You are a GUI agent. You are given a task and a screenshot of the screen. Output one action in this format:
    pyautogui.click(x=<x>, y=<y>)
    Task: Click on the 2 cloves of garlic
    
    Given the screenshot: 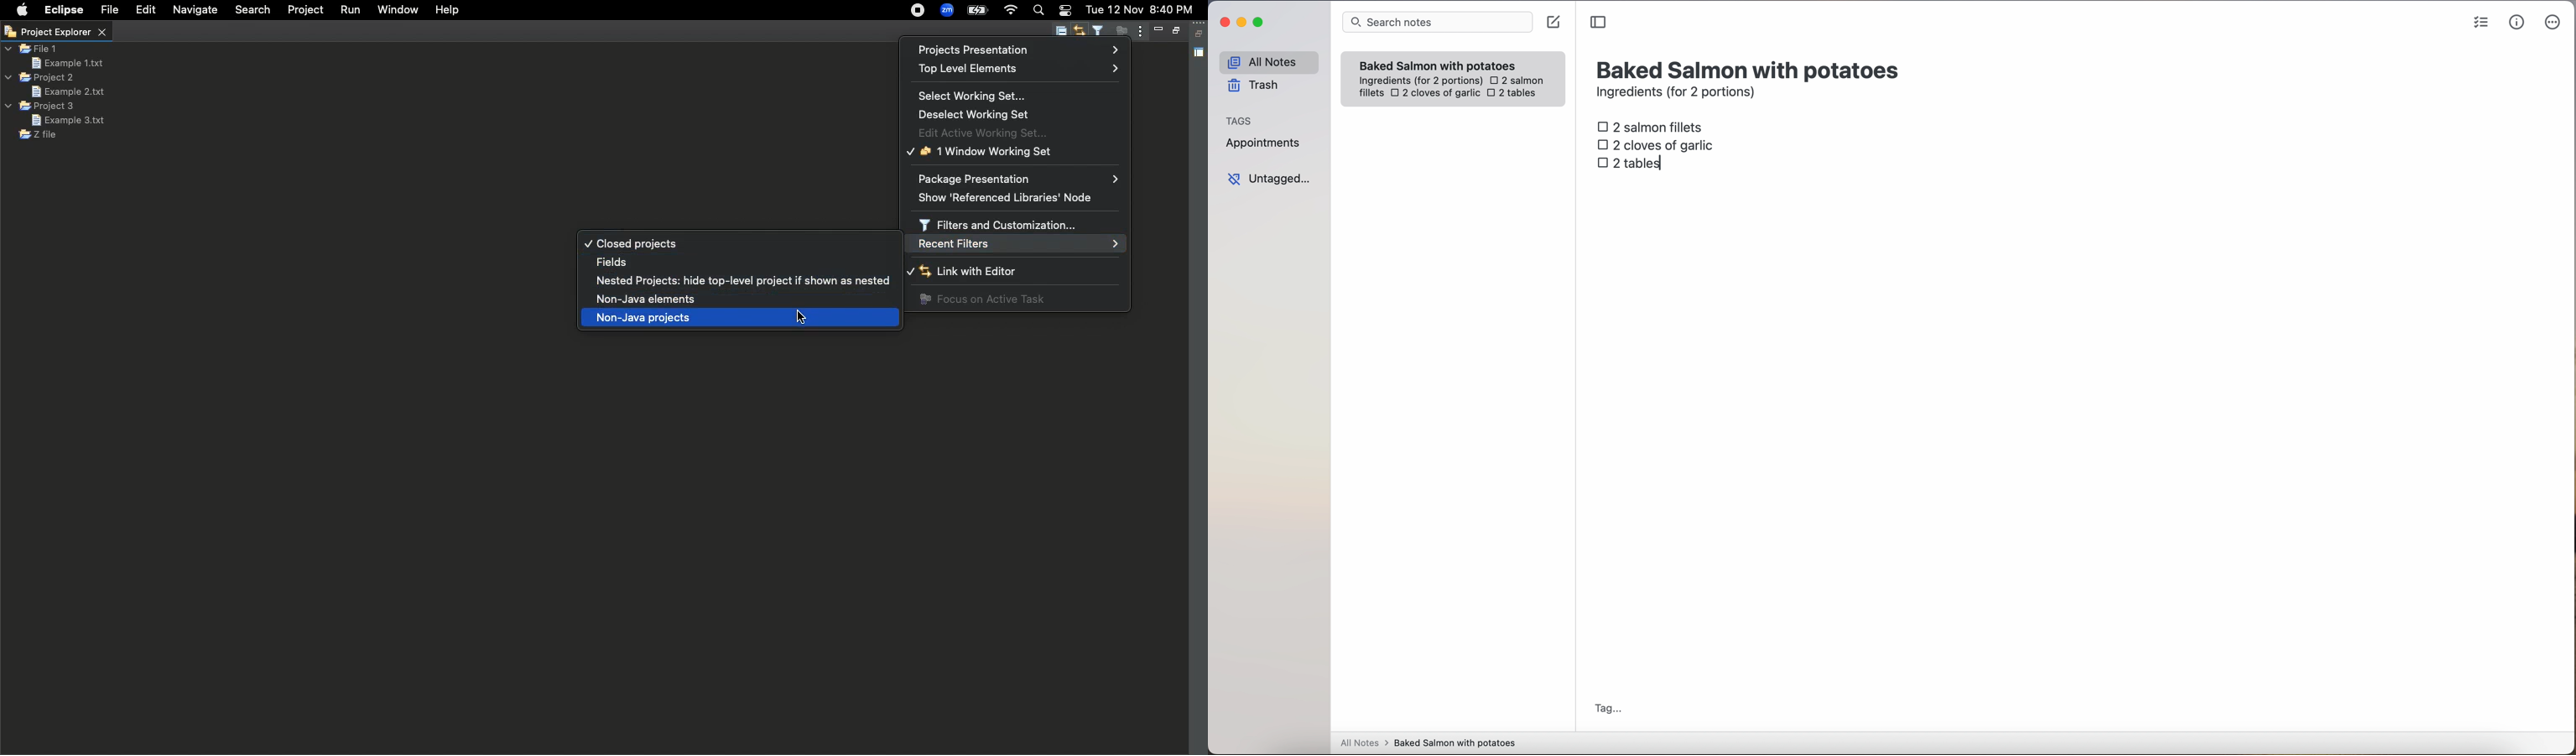 What is the action you would take?
    pyautogui.click(x=1435, y=94)
    